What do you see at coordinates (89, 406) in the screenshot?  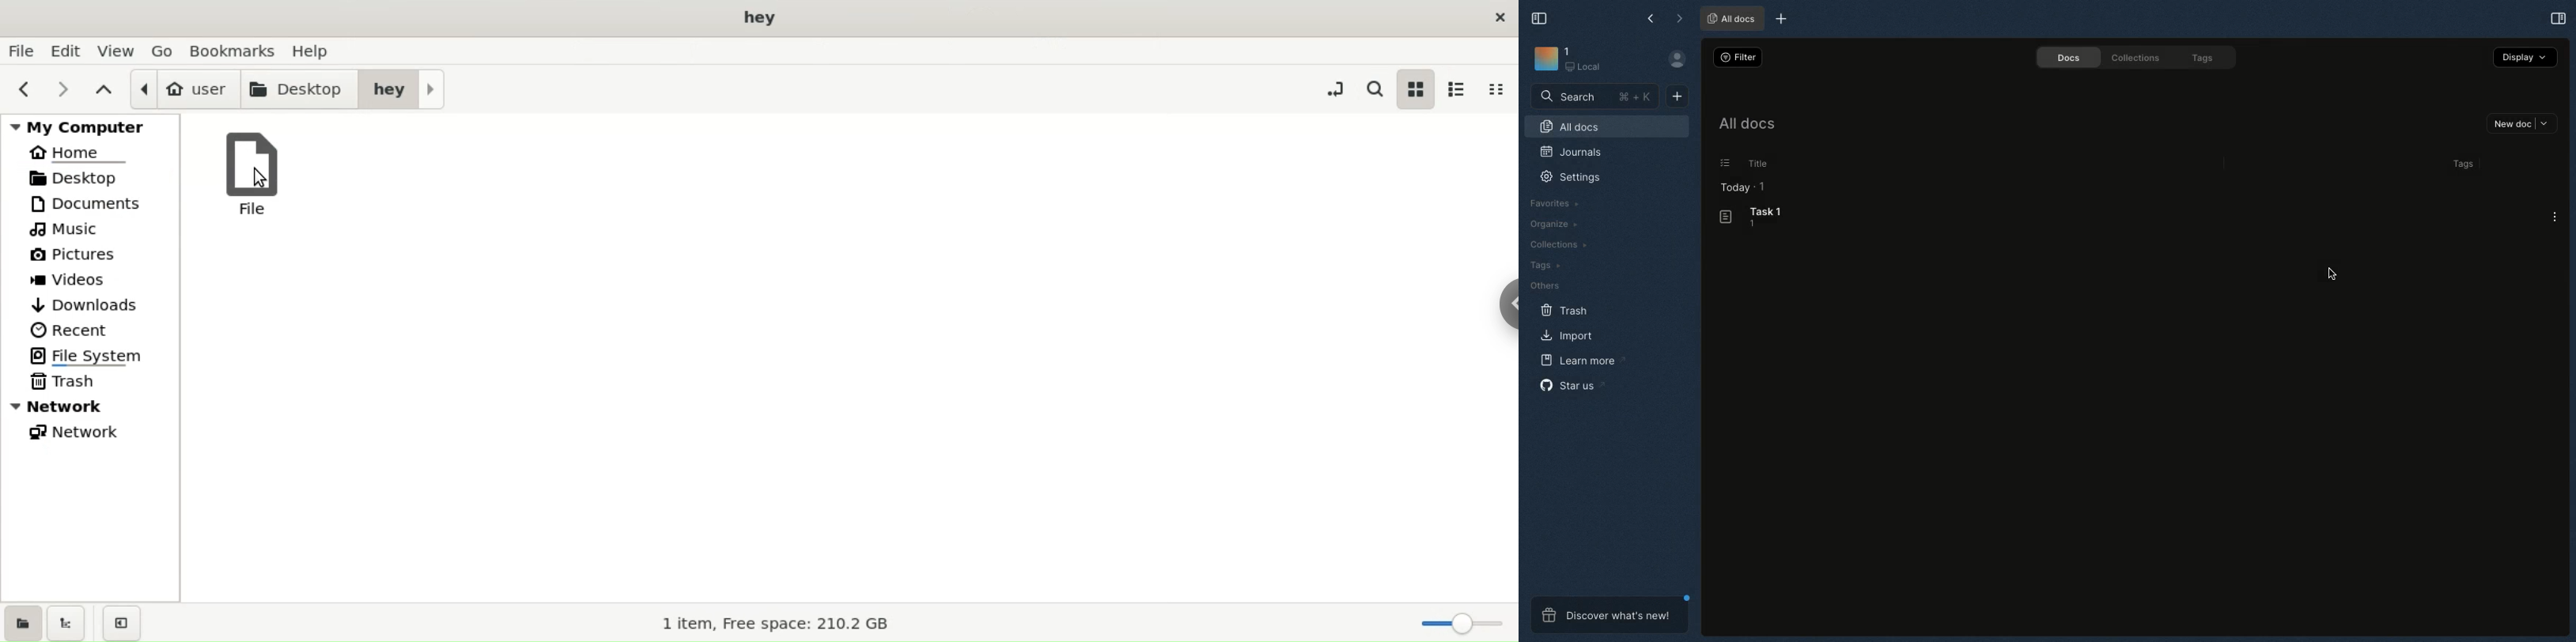 I see `network` at bounding box center [89, 406].